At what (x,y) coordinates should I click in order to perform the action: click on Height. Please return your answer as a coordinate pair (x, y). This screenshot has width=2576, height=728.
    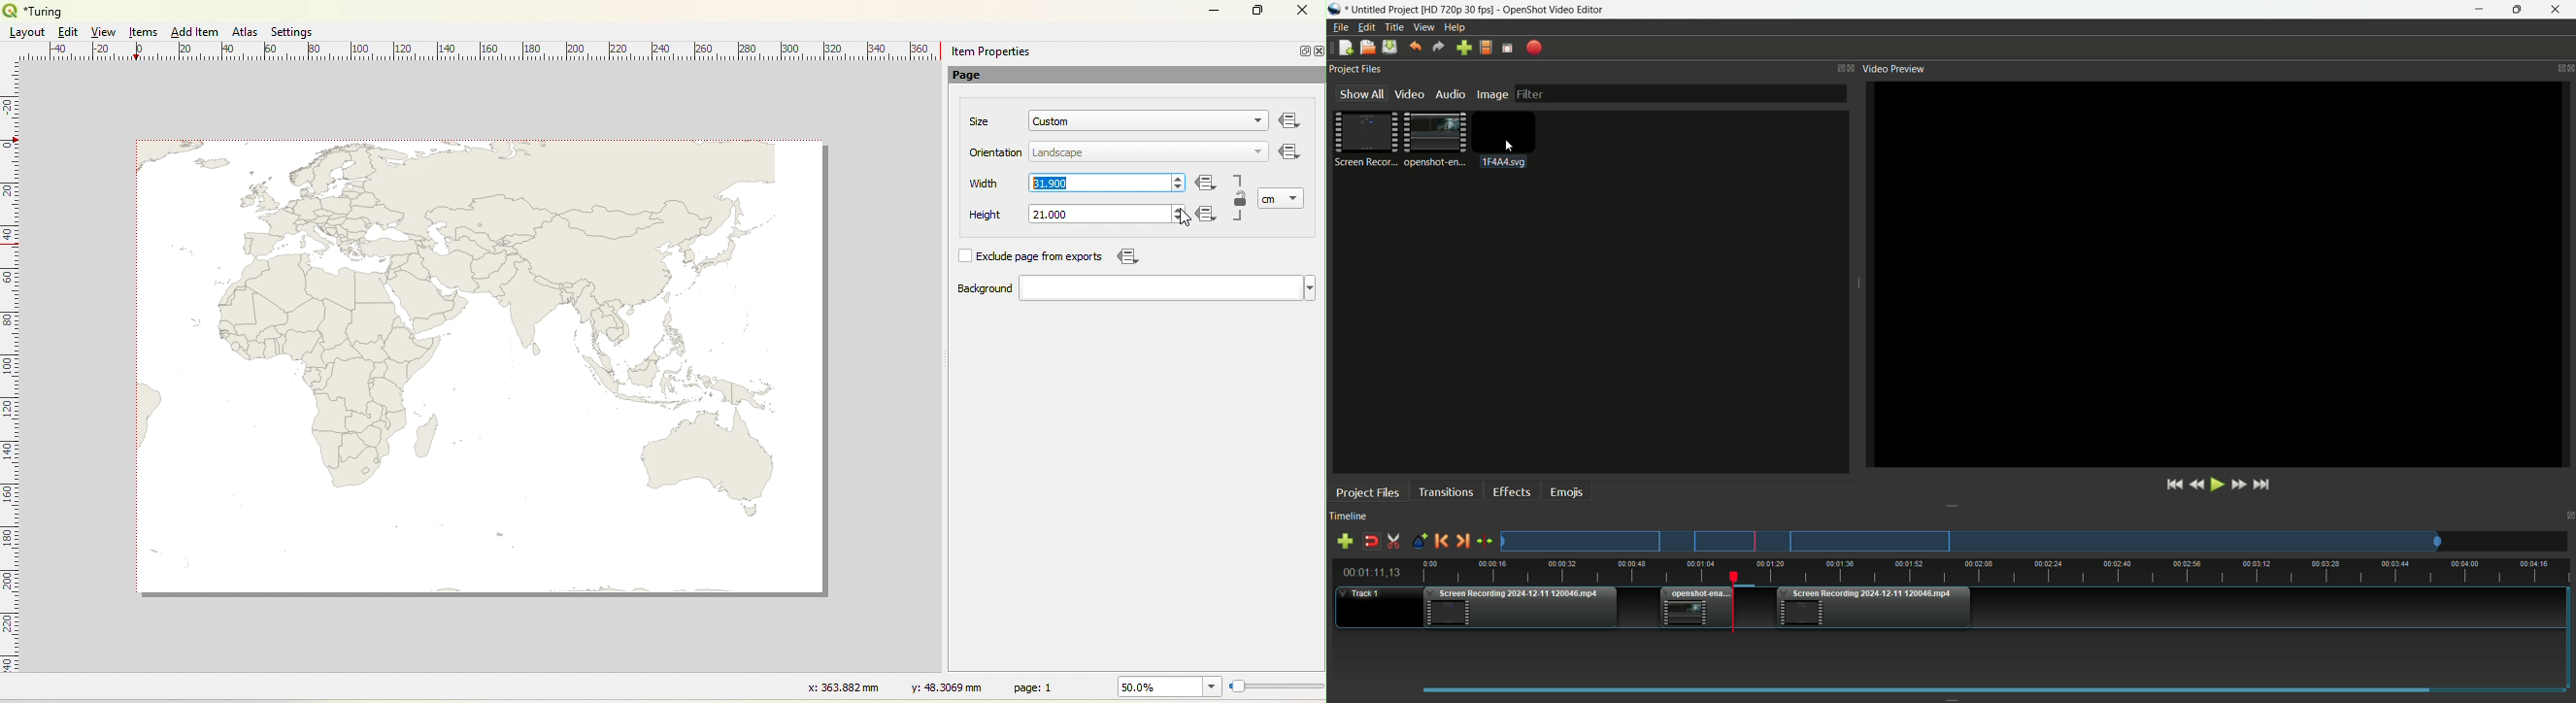
    Looking at the image, I should click on (987, 216).